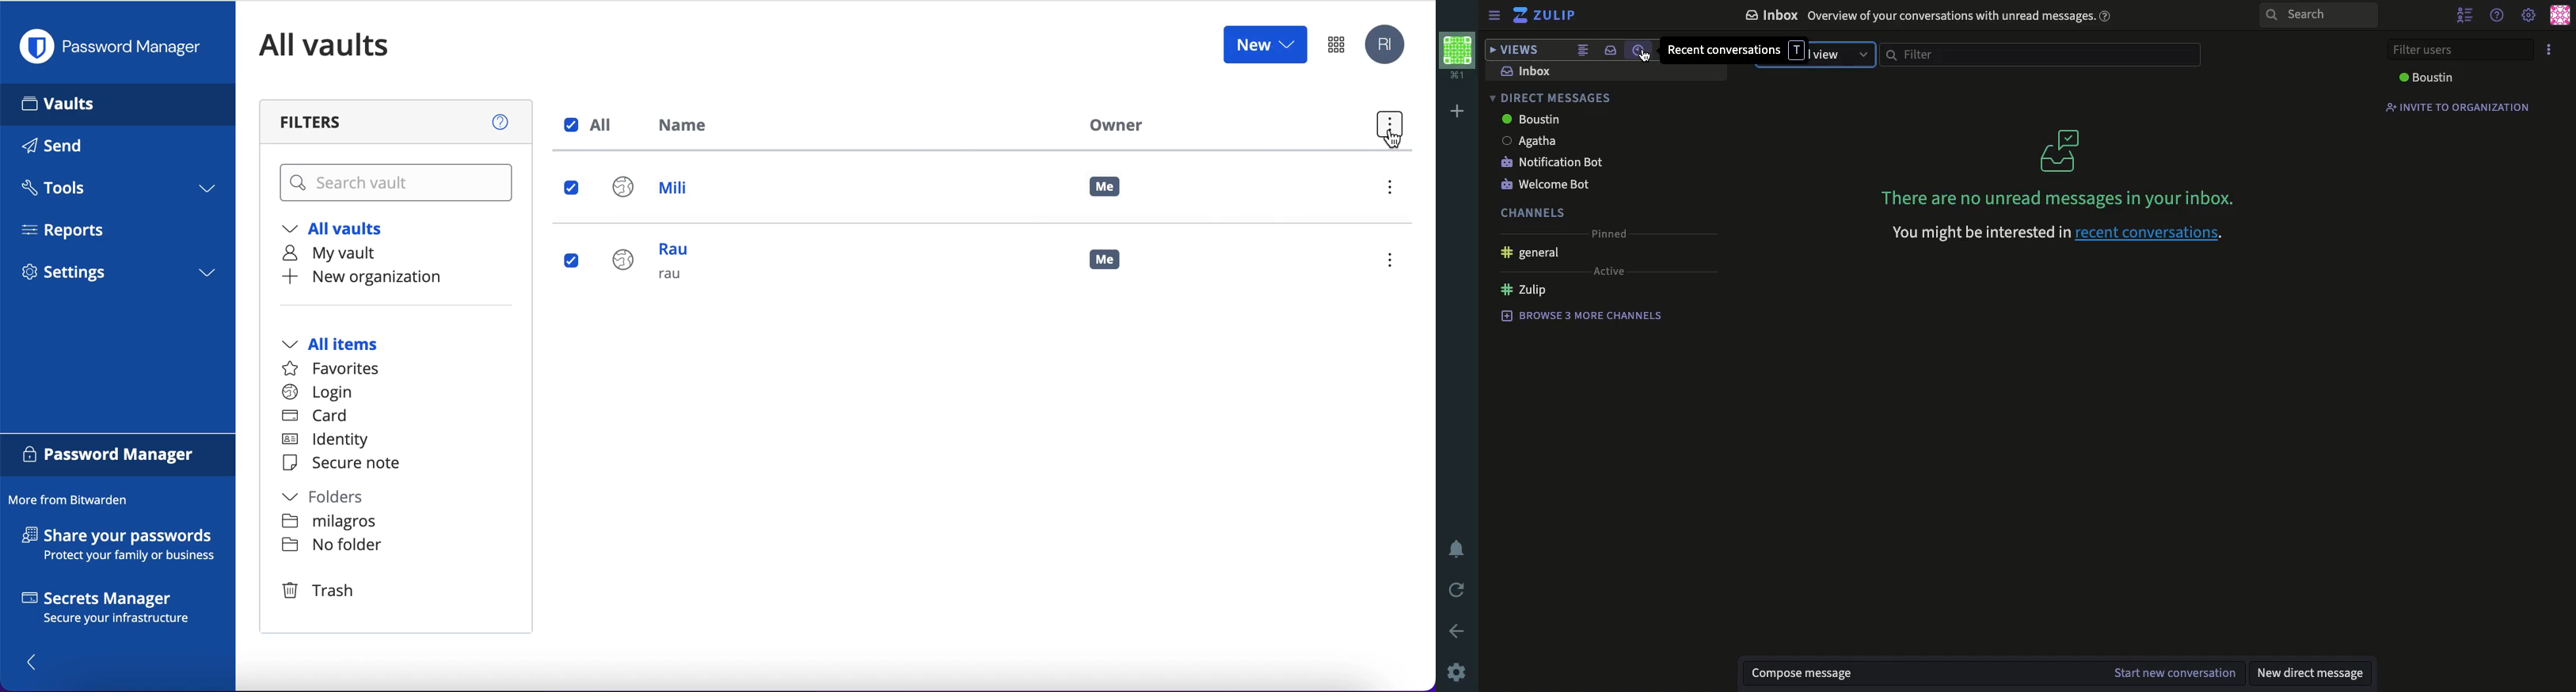 Image resolution: width=2576 pixels, height=700 pixels. I want to click on channels, so click(1526, 211).